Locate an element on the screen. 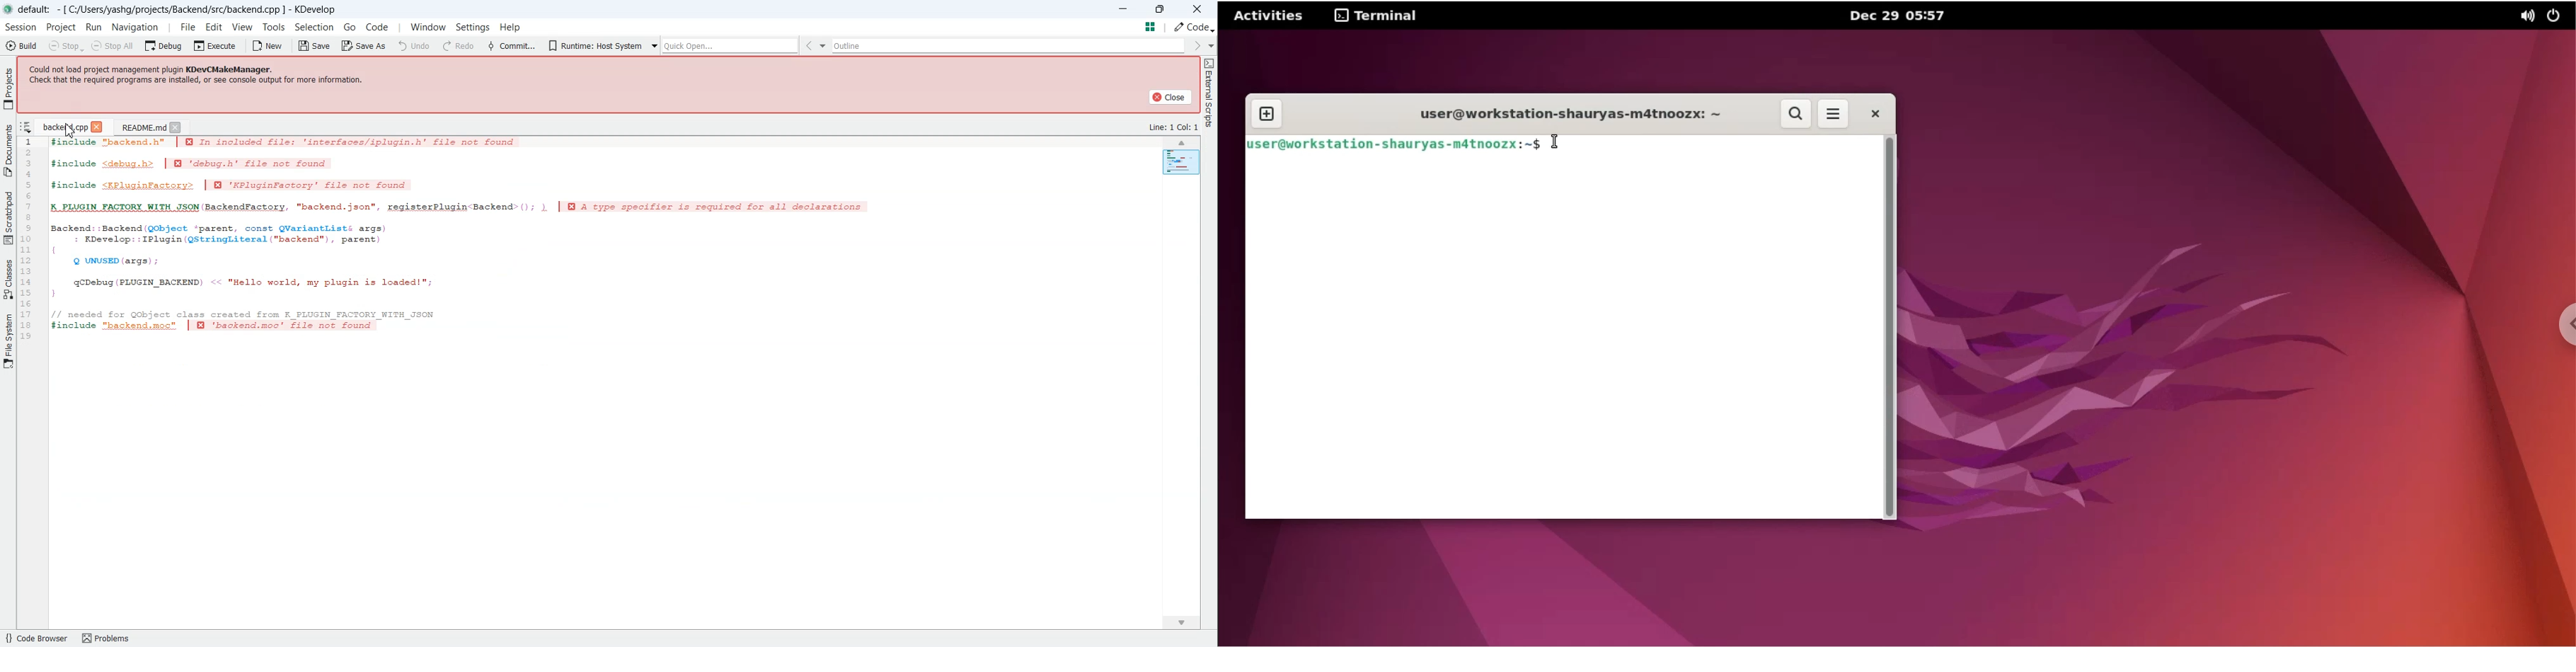 This screenshot has width=2576, height=672. new tab is located at coordinates (1265, 113).